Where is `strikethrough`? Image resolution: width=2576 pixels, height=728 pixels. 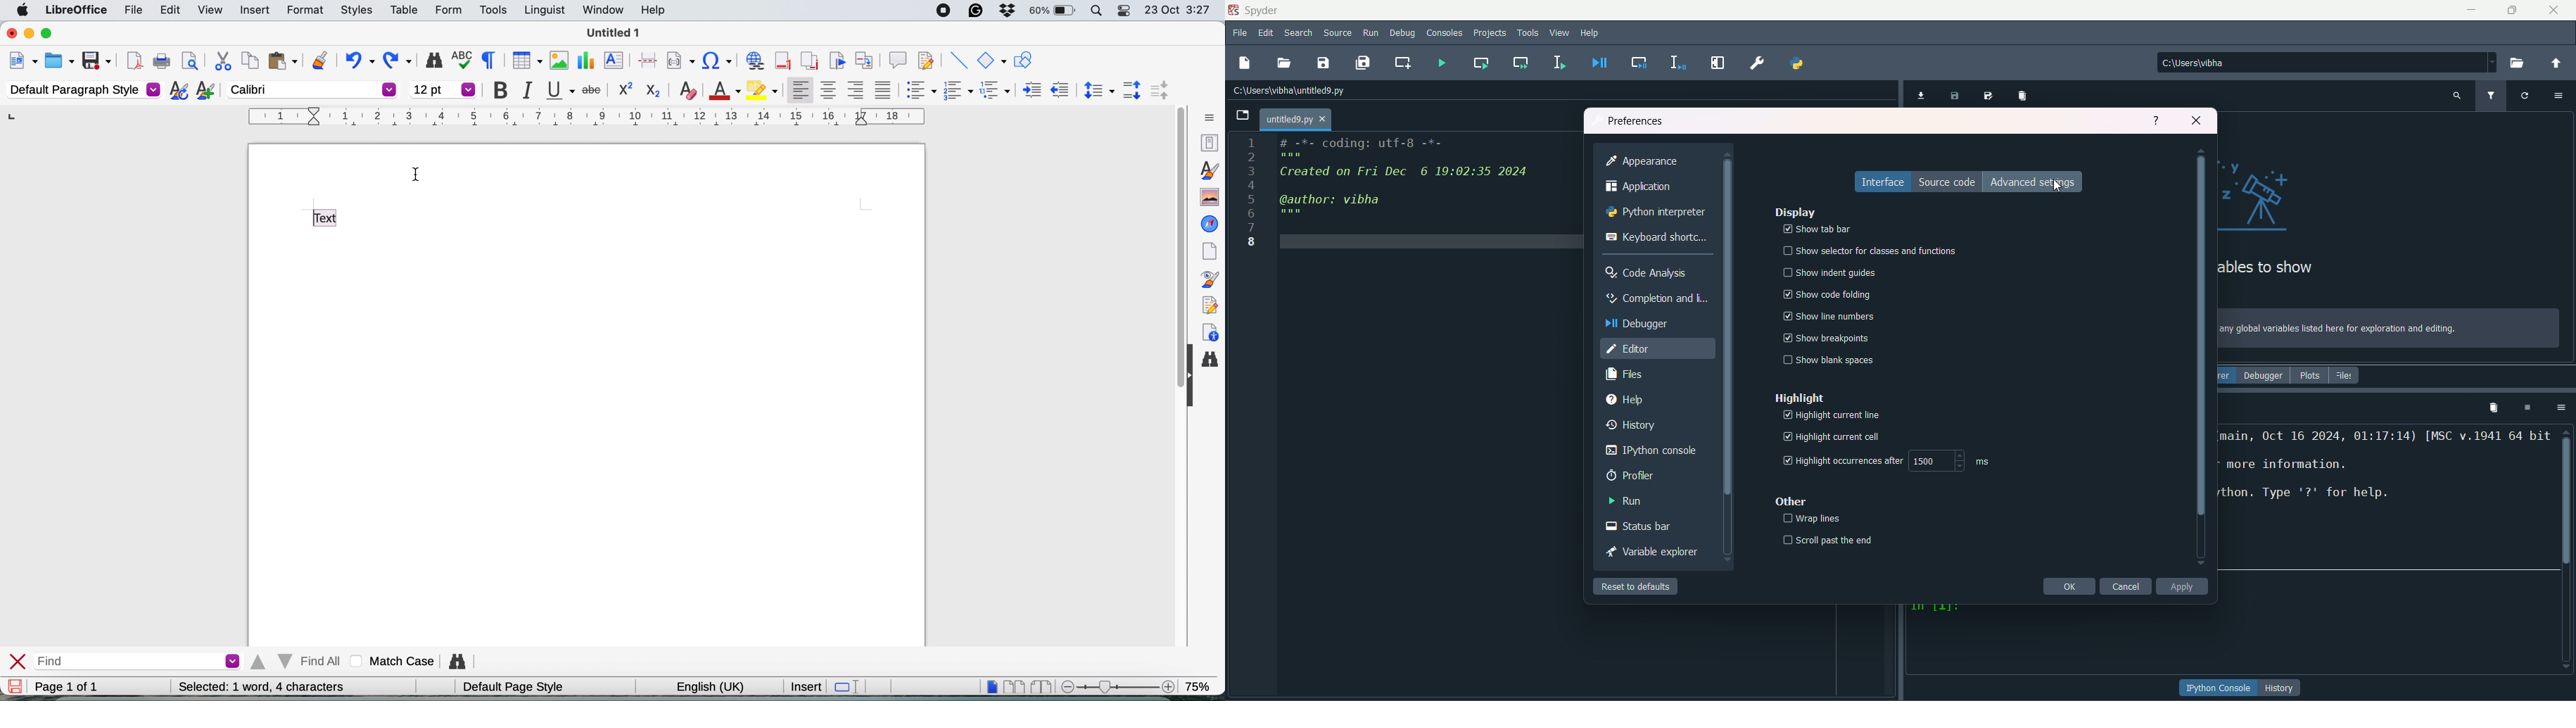
strikethrough is located at coordinates (593, 91).